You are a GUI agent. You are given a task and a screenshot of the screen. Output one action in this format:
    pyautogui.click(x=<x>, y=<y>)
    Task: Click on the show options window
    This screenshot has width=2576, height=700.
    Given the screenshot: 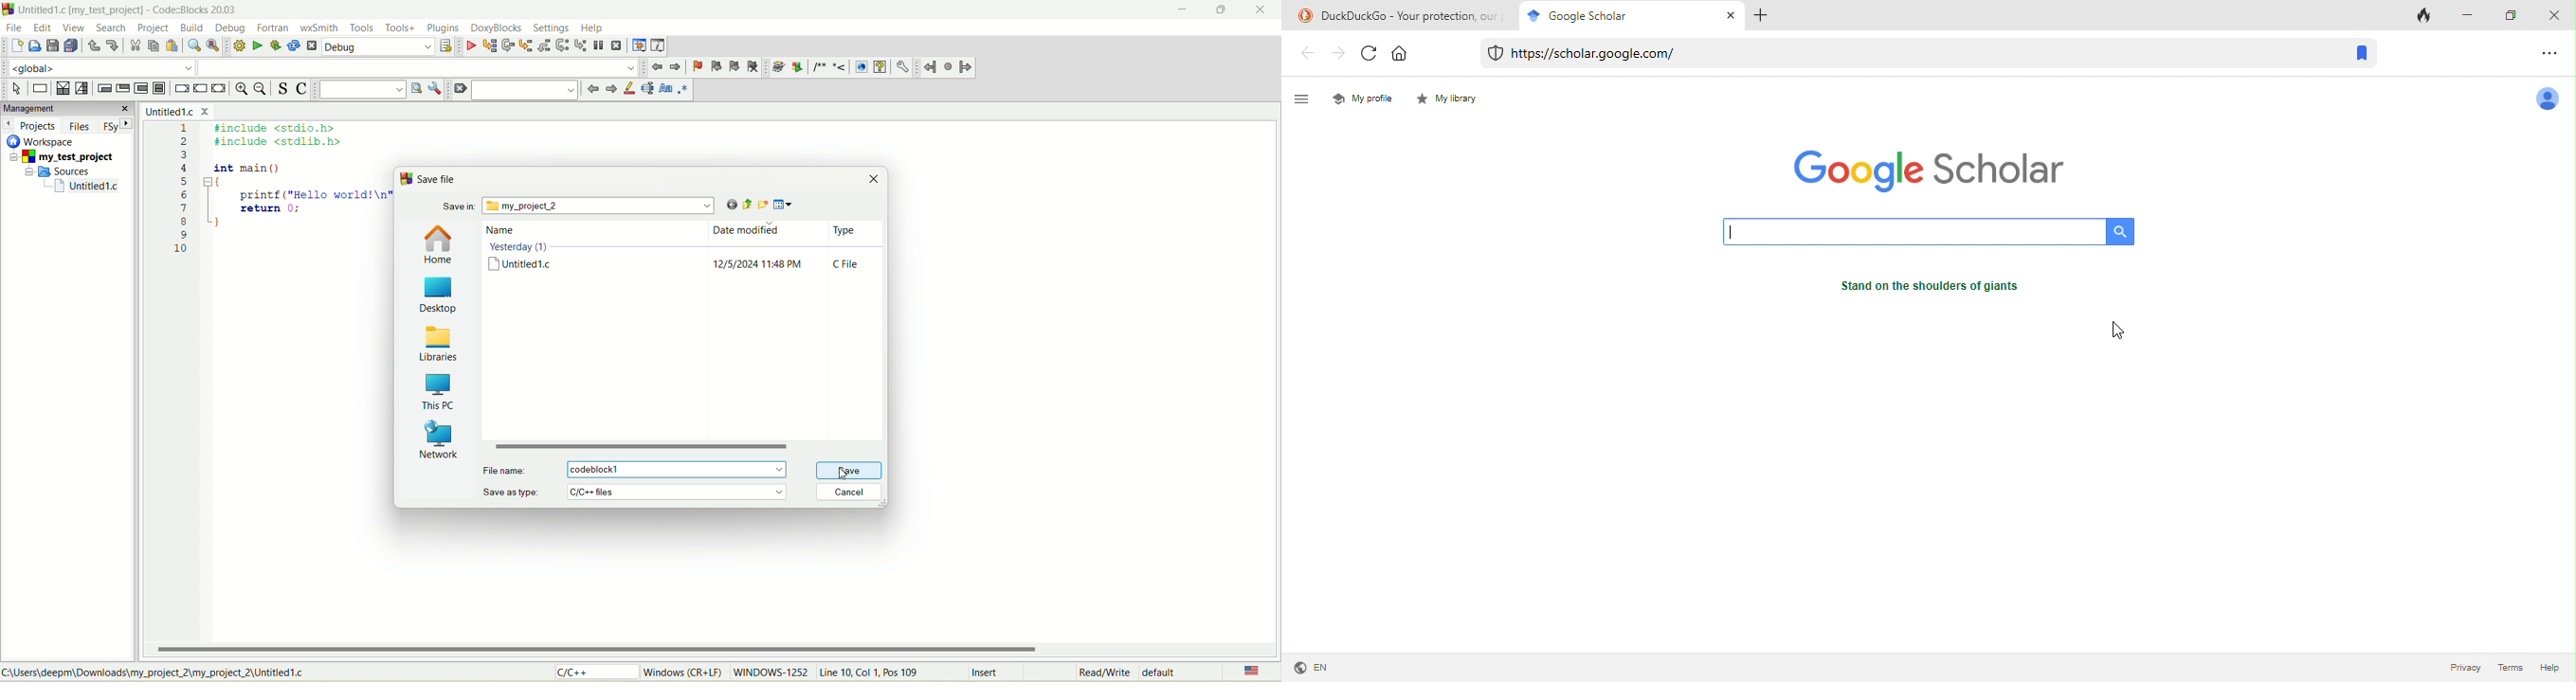 What is the action you would take?
    pyautogui.click(x=437, y=89)
    